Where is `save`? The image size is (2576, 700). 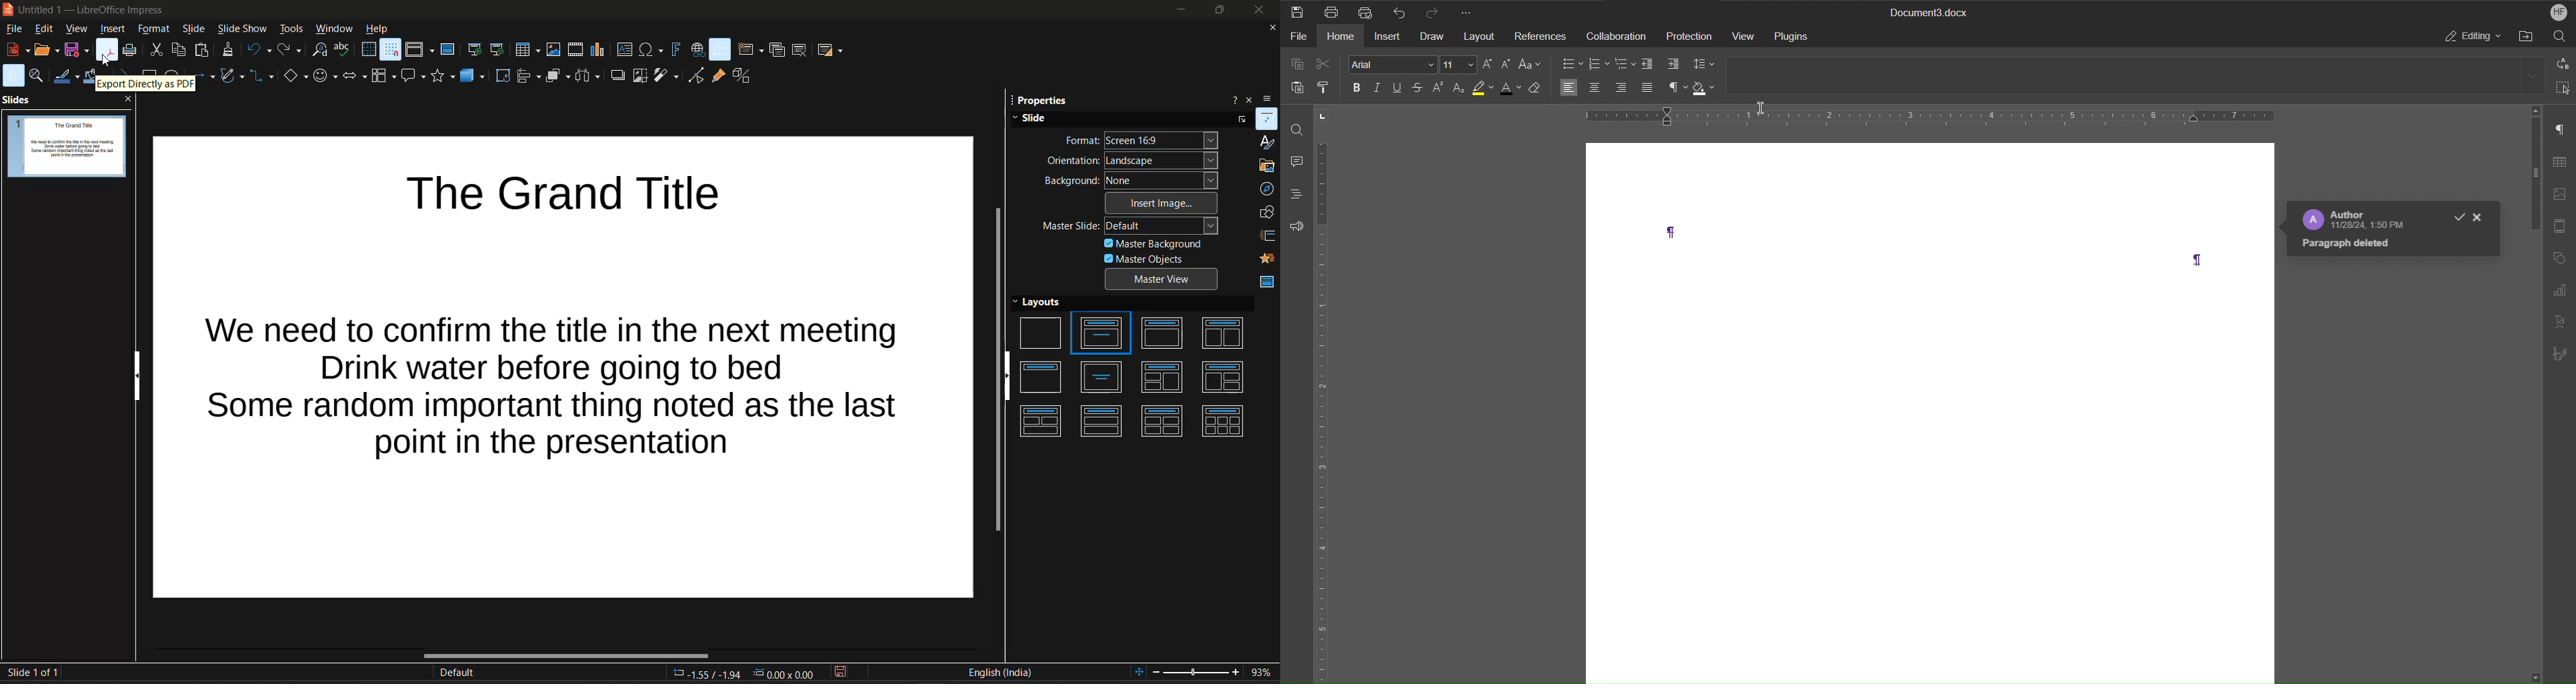
save is located at coordinates (75, 50).